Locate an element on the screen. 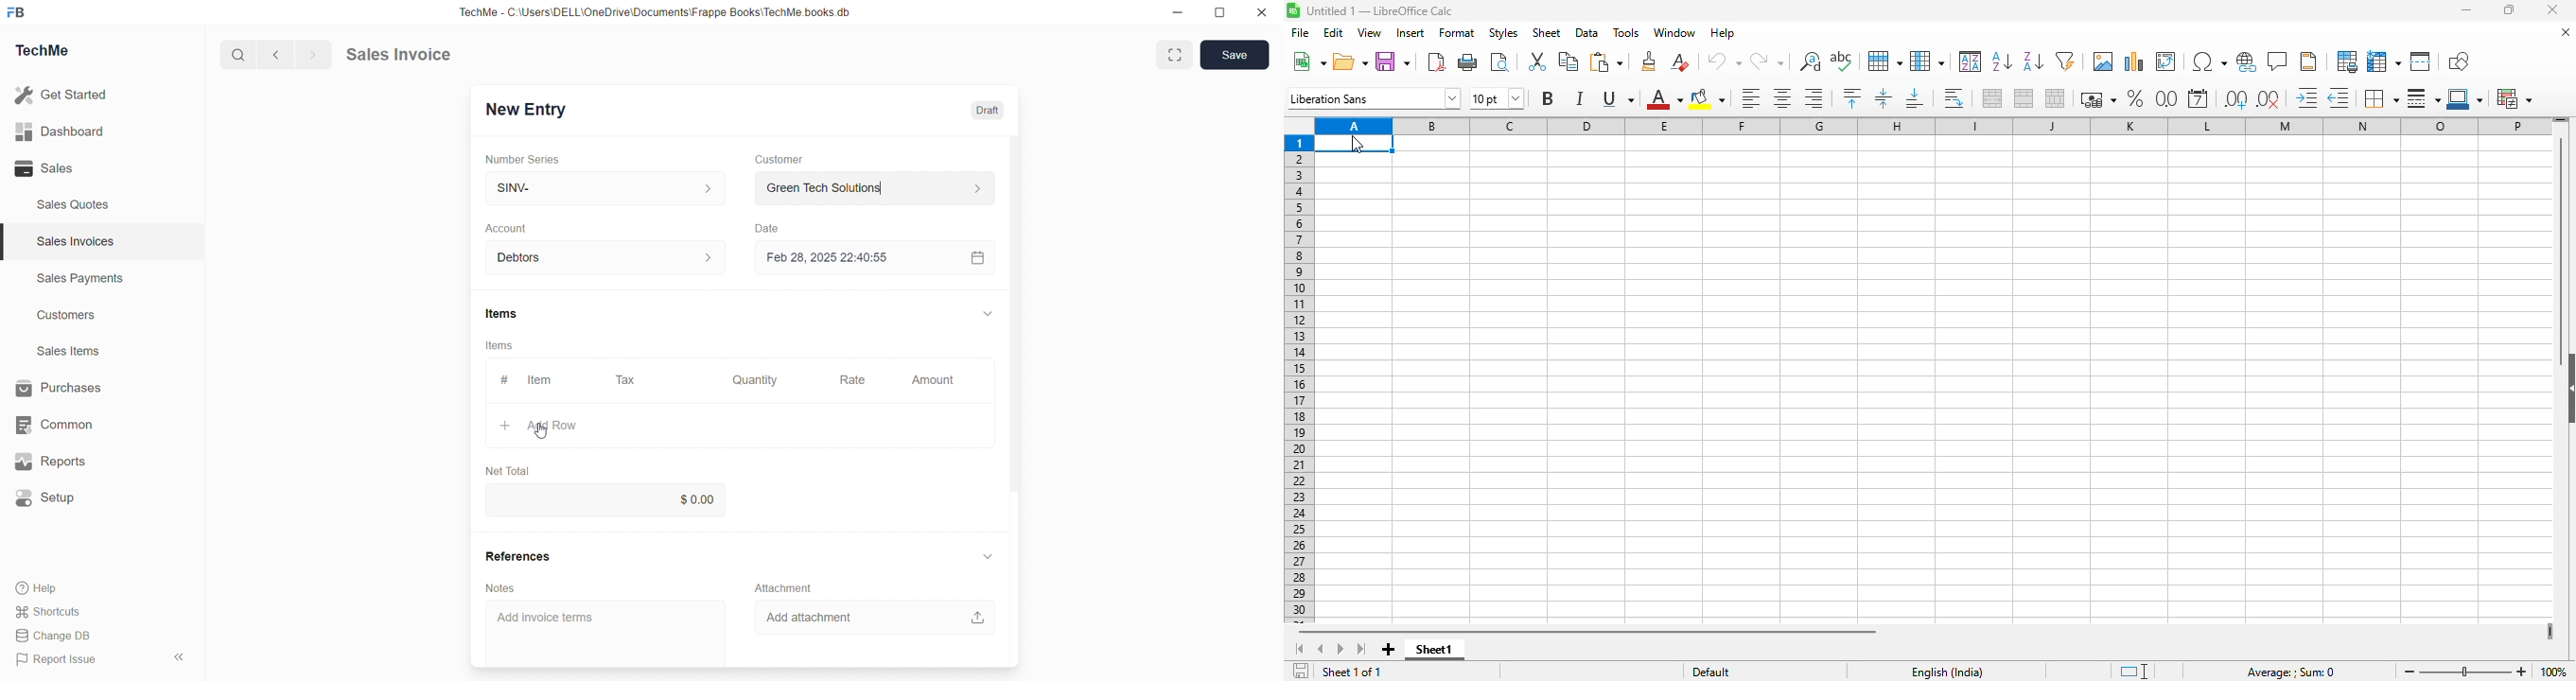 The width and height of the screenshot is (2576, 700). Common is located at coordinates (54, 425).